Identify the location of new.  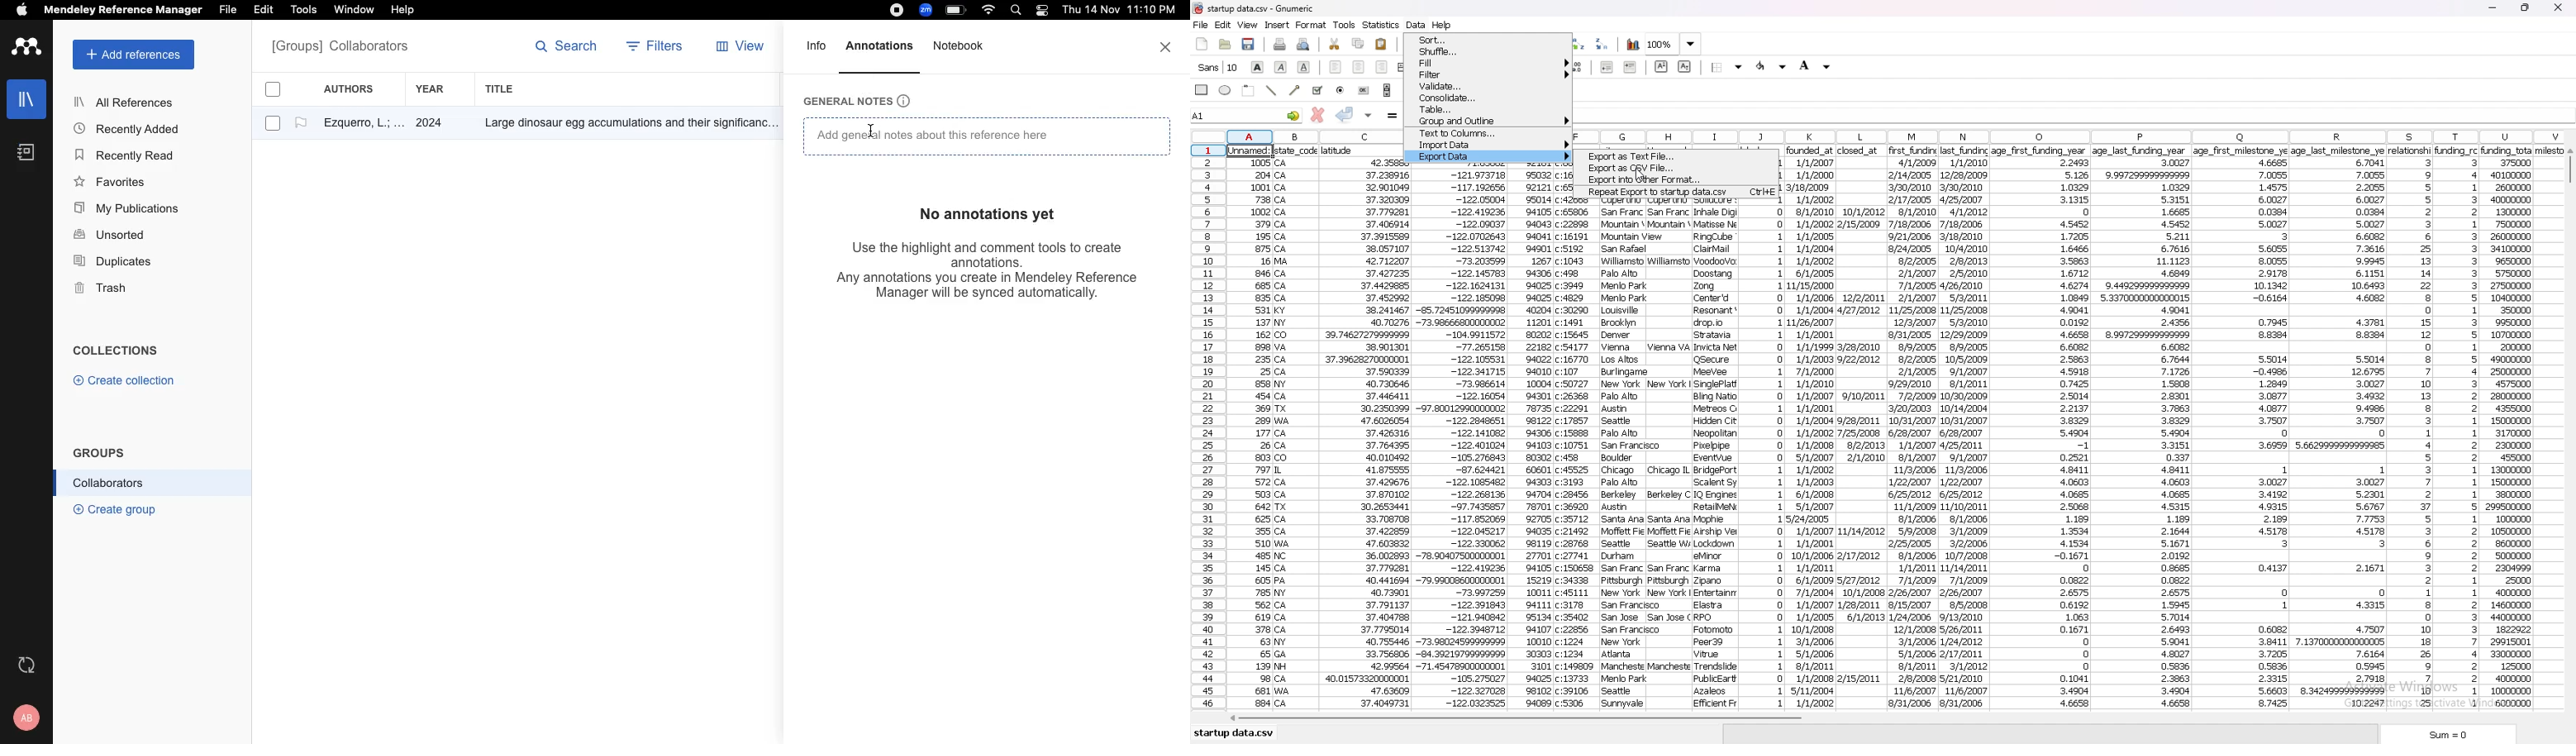
(1202, 45).